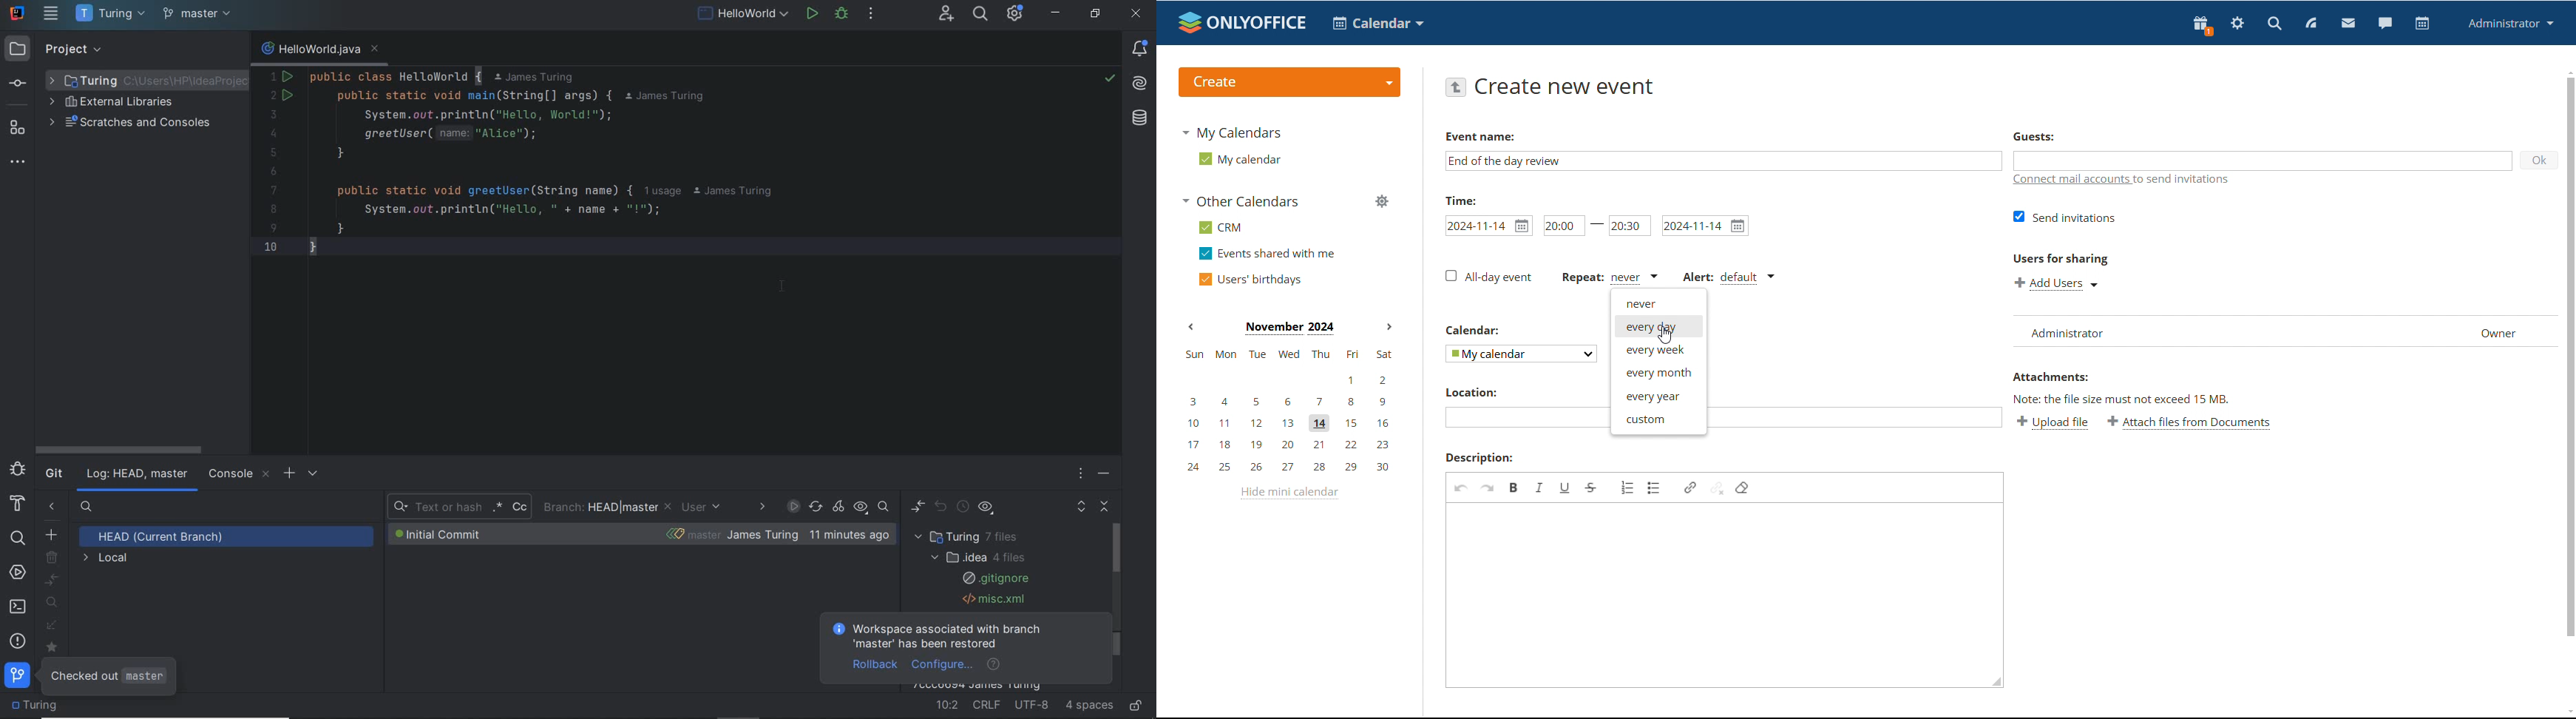  What do you see at coordinates (53, 627) in the screenshot?
I see `fetch all remotes` at bounding box center [53, 627].